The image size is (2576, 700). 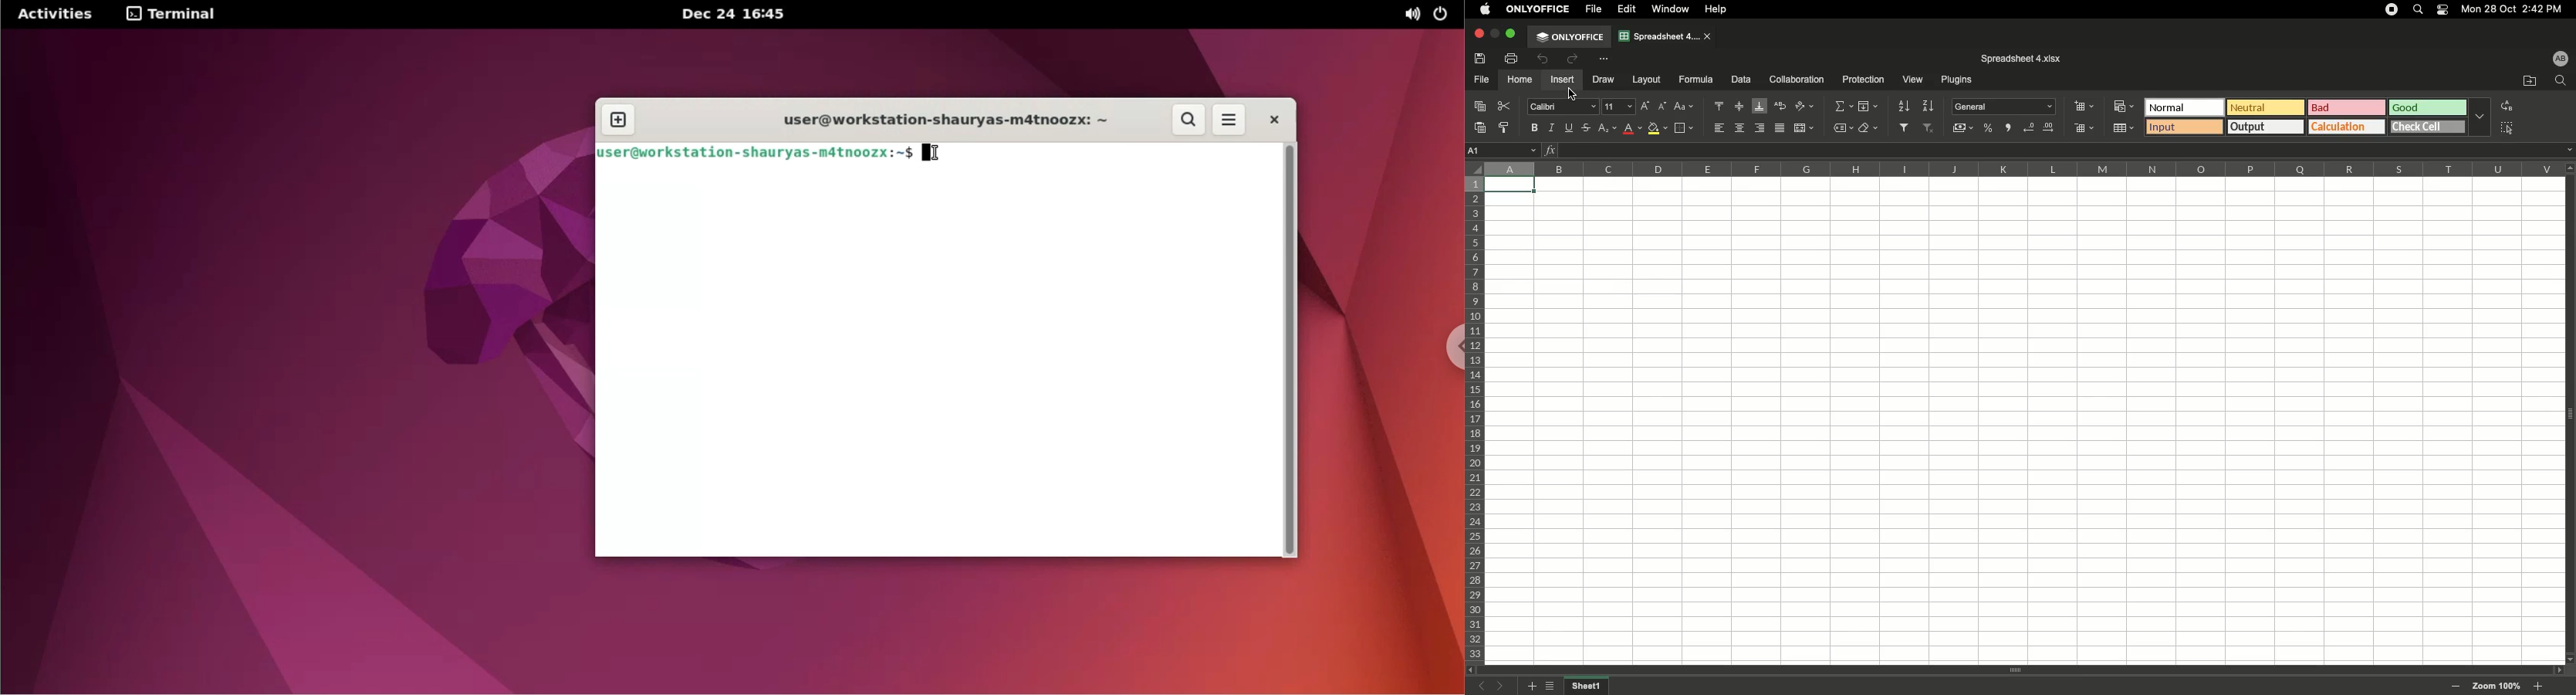 I want to click on scroll up, so click(x=2569, y=168).